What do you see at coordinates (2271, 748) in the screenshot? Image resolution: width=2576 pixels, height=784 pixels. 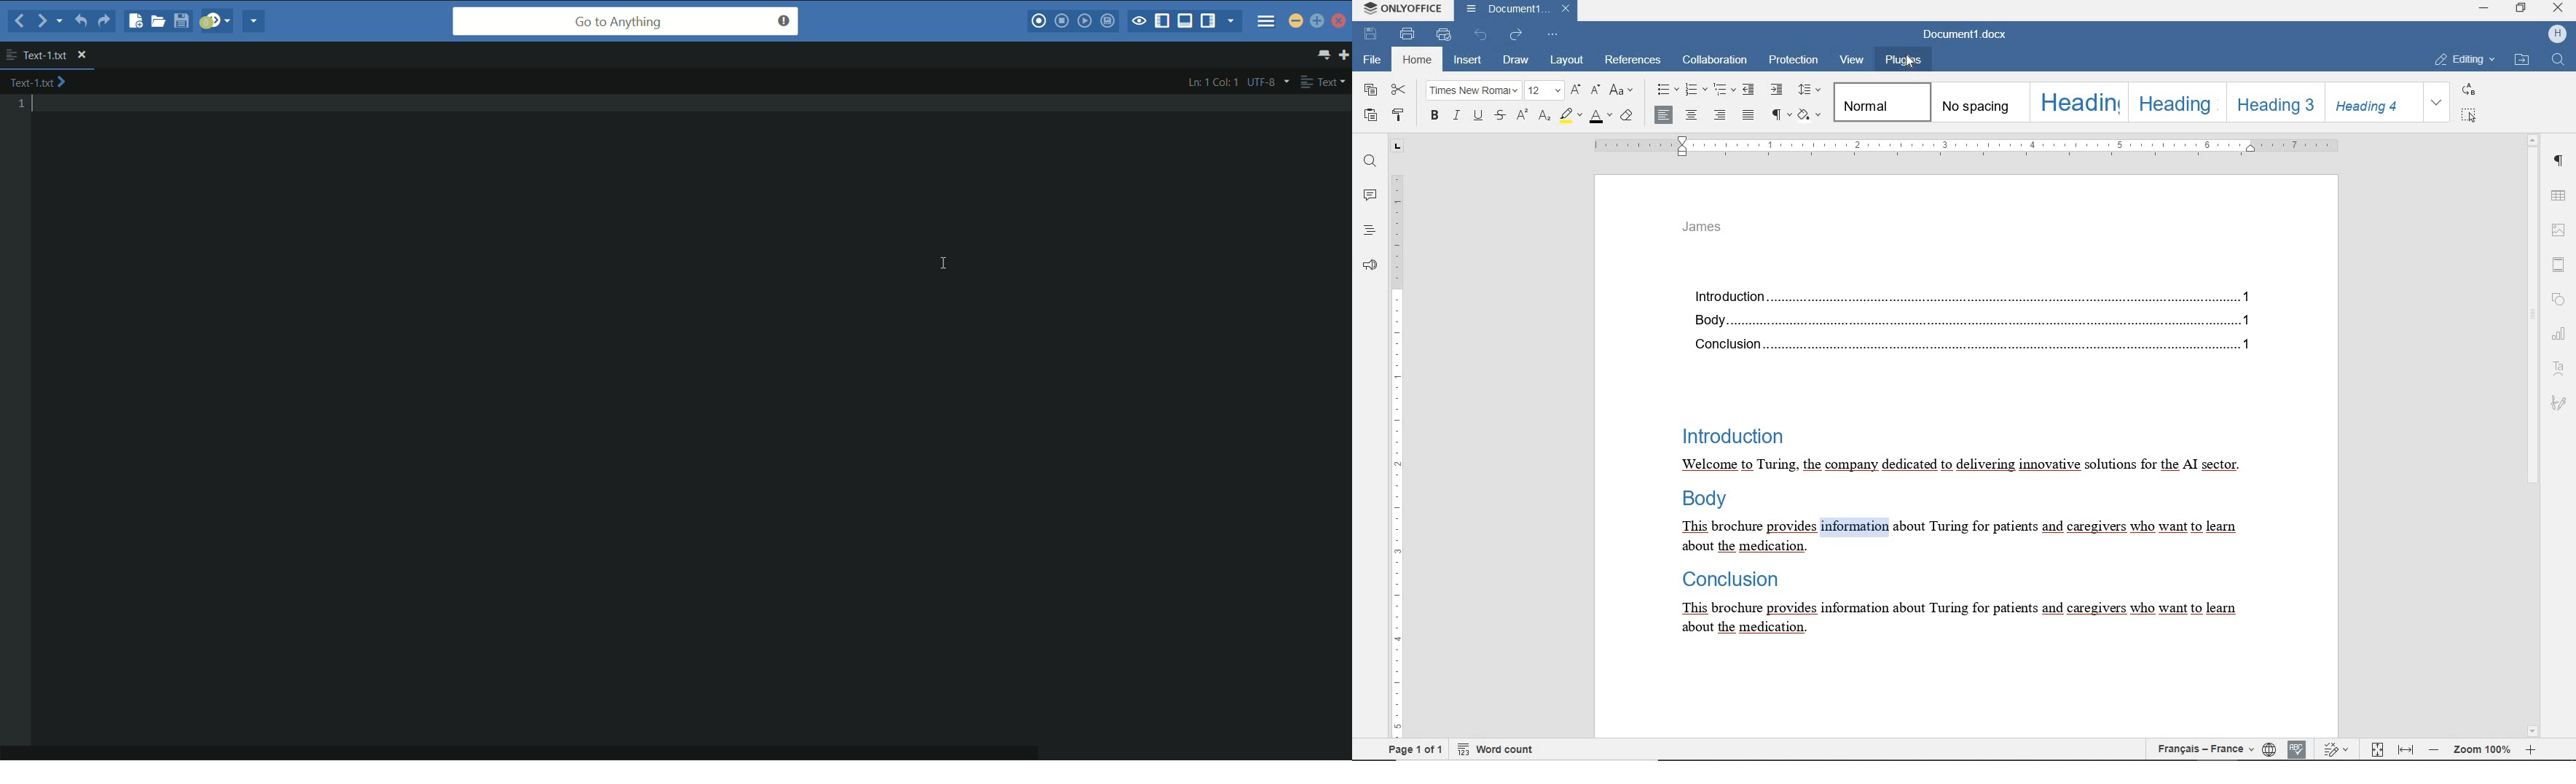 I see `SET DOCUMENT LANGUAGE` at bounding box center [2271, 748].